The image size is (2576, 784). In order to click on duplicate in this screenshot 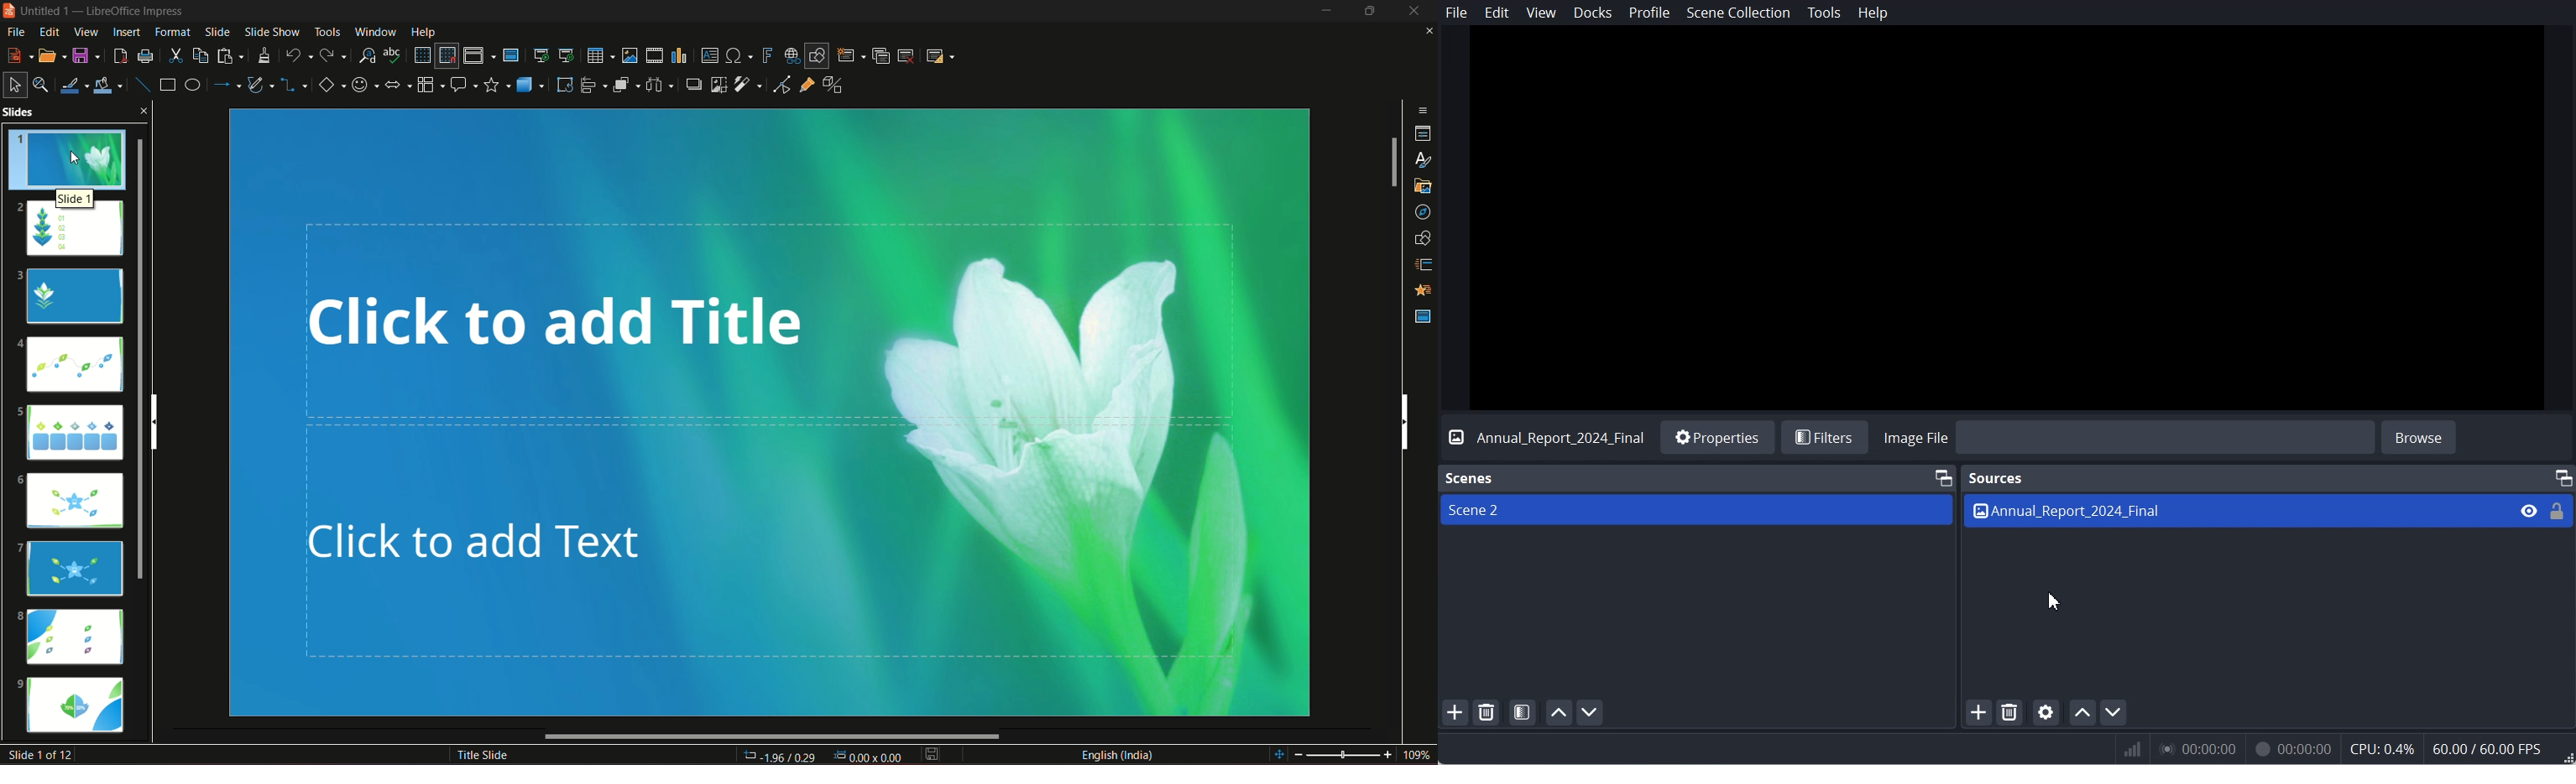, I will do `click(881, 55)`.